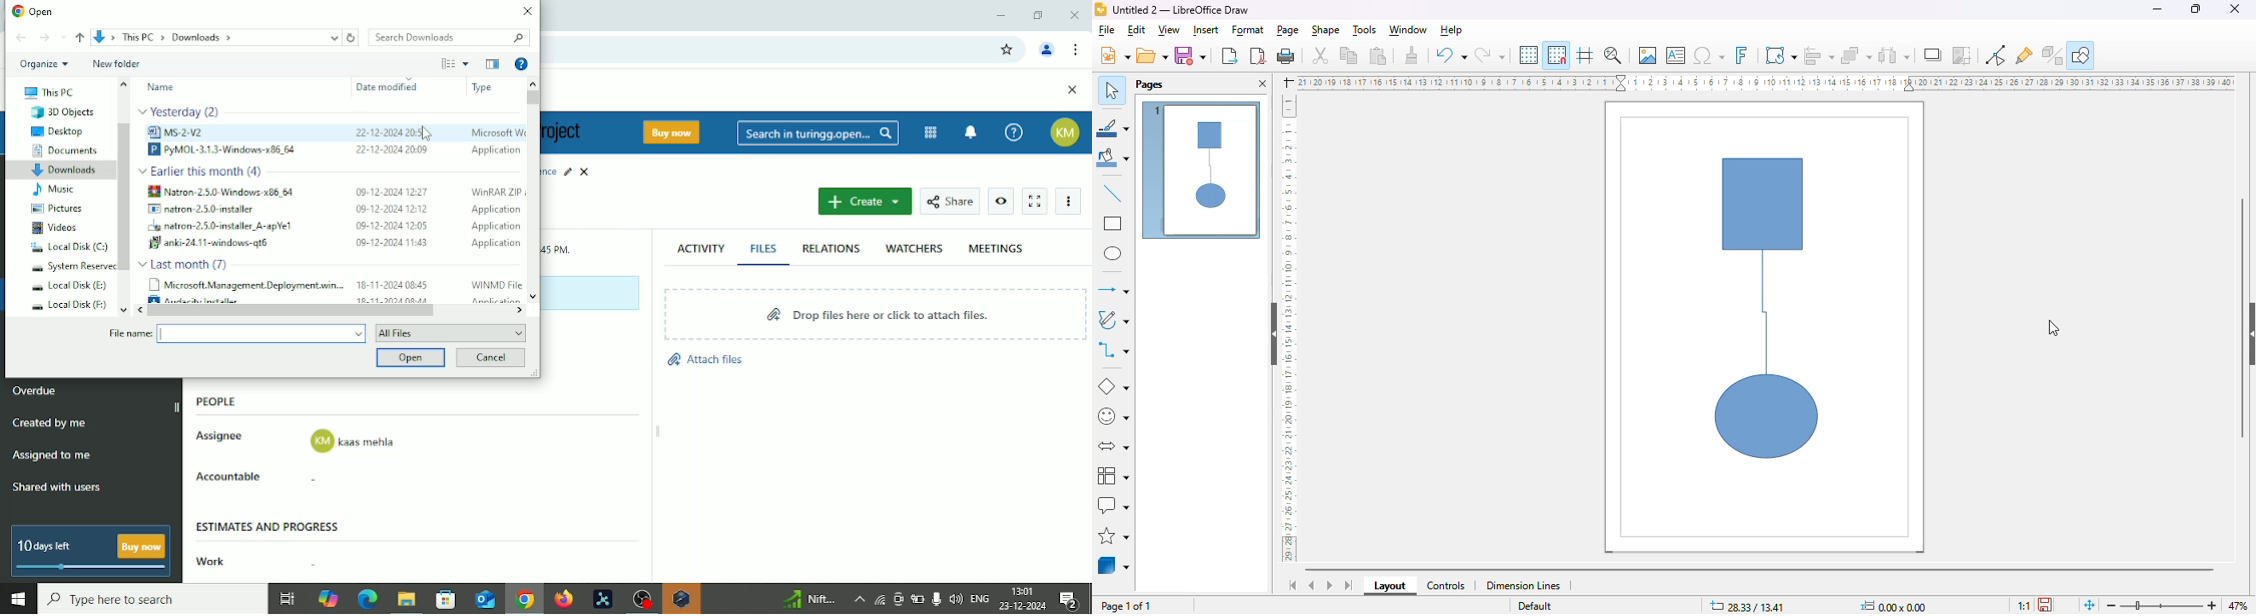  What do you see at coordinates (1112, 289) in the screenshot?
I see `lines and arrows` at bounding box center [1112, 289].